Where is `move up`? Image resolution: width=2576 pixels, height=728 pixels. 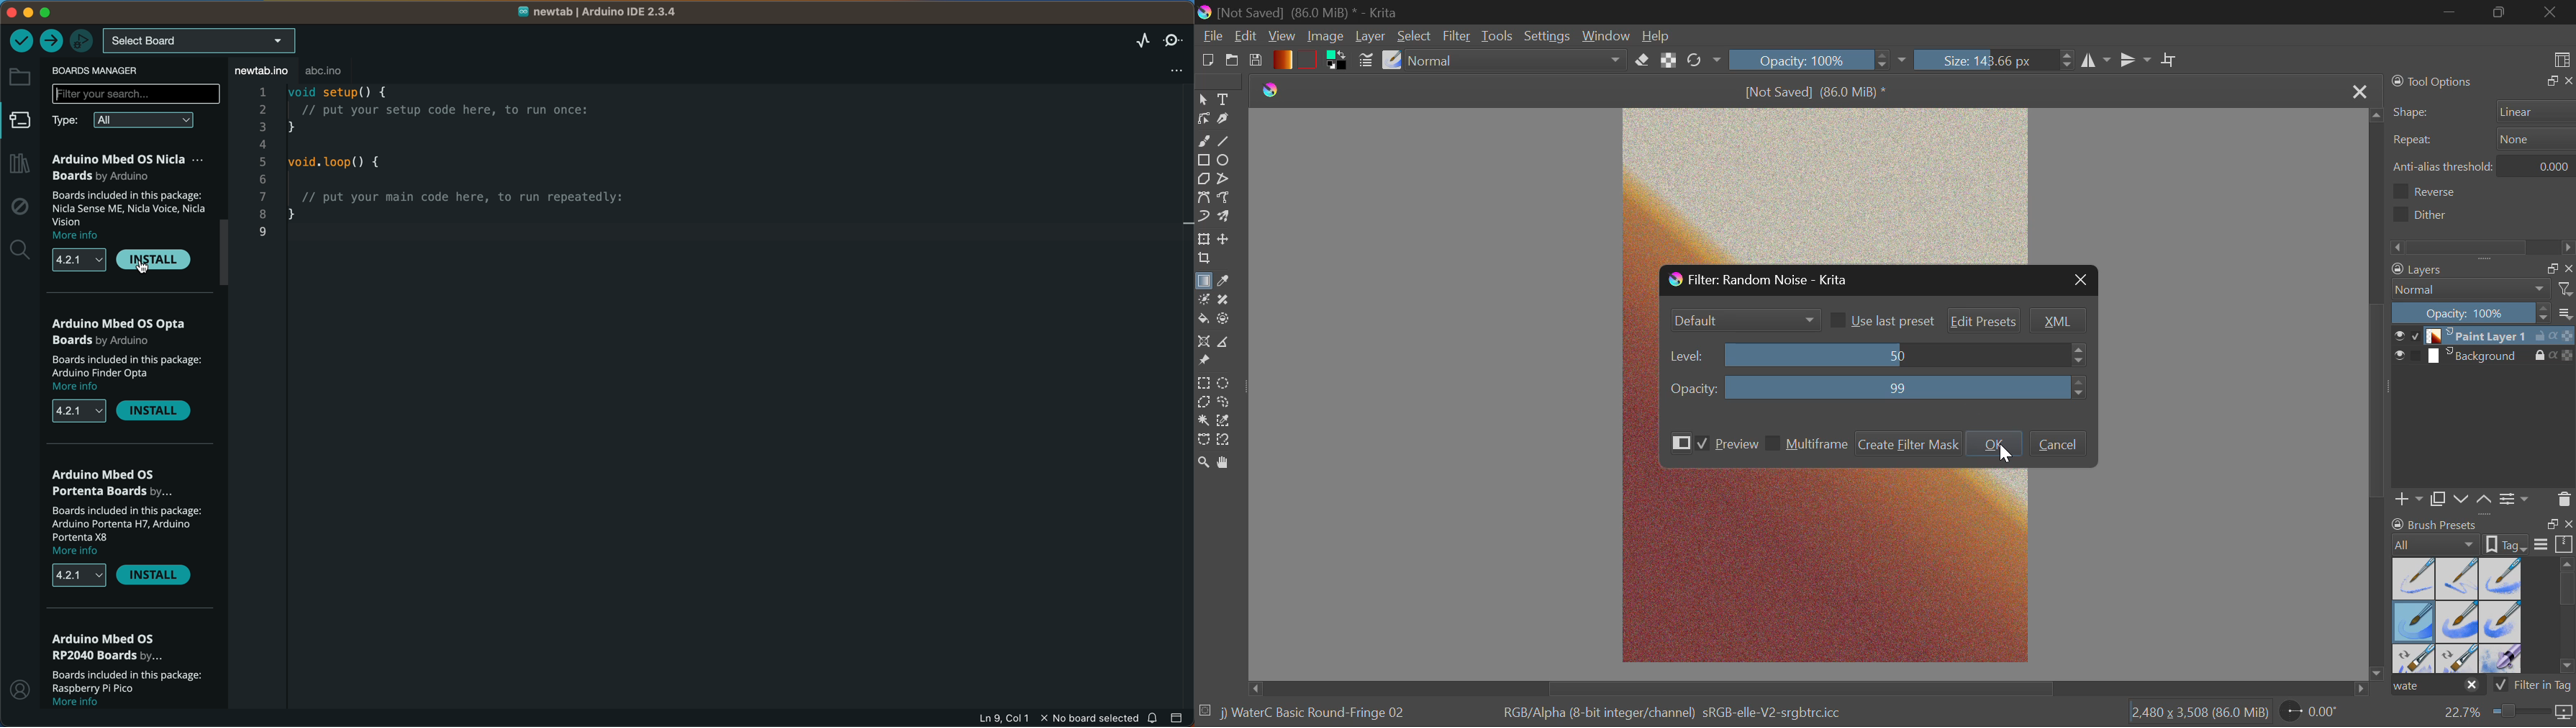 move up is located at coordinates (2375, 113).